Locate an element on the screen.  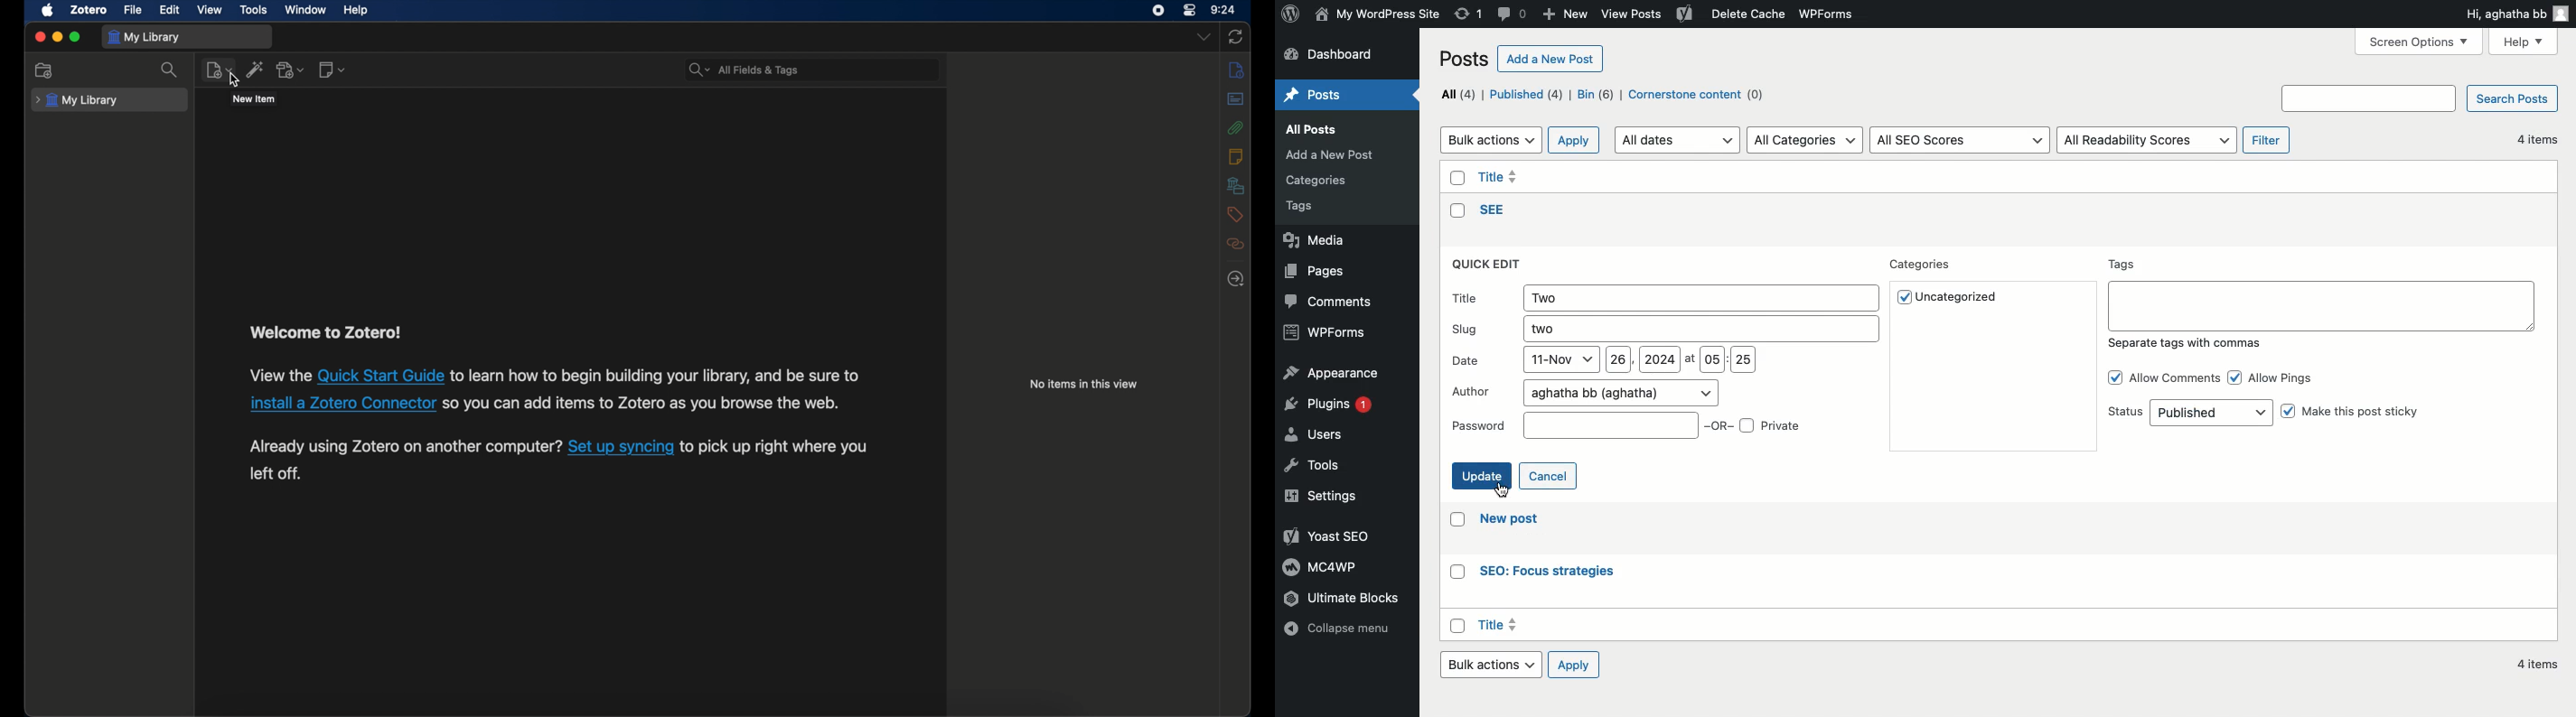
Welcome to Zotero!View the Quick Start Guide to learn how to begin building your library, and be sure toinstall a Zotero Connector so you can add items to Zotero as you browse the web.Already using Zotero on another computer? Set up syncing to pick up right where you left off. is located at coordinates (555, 400).